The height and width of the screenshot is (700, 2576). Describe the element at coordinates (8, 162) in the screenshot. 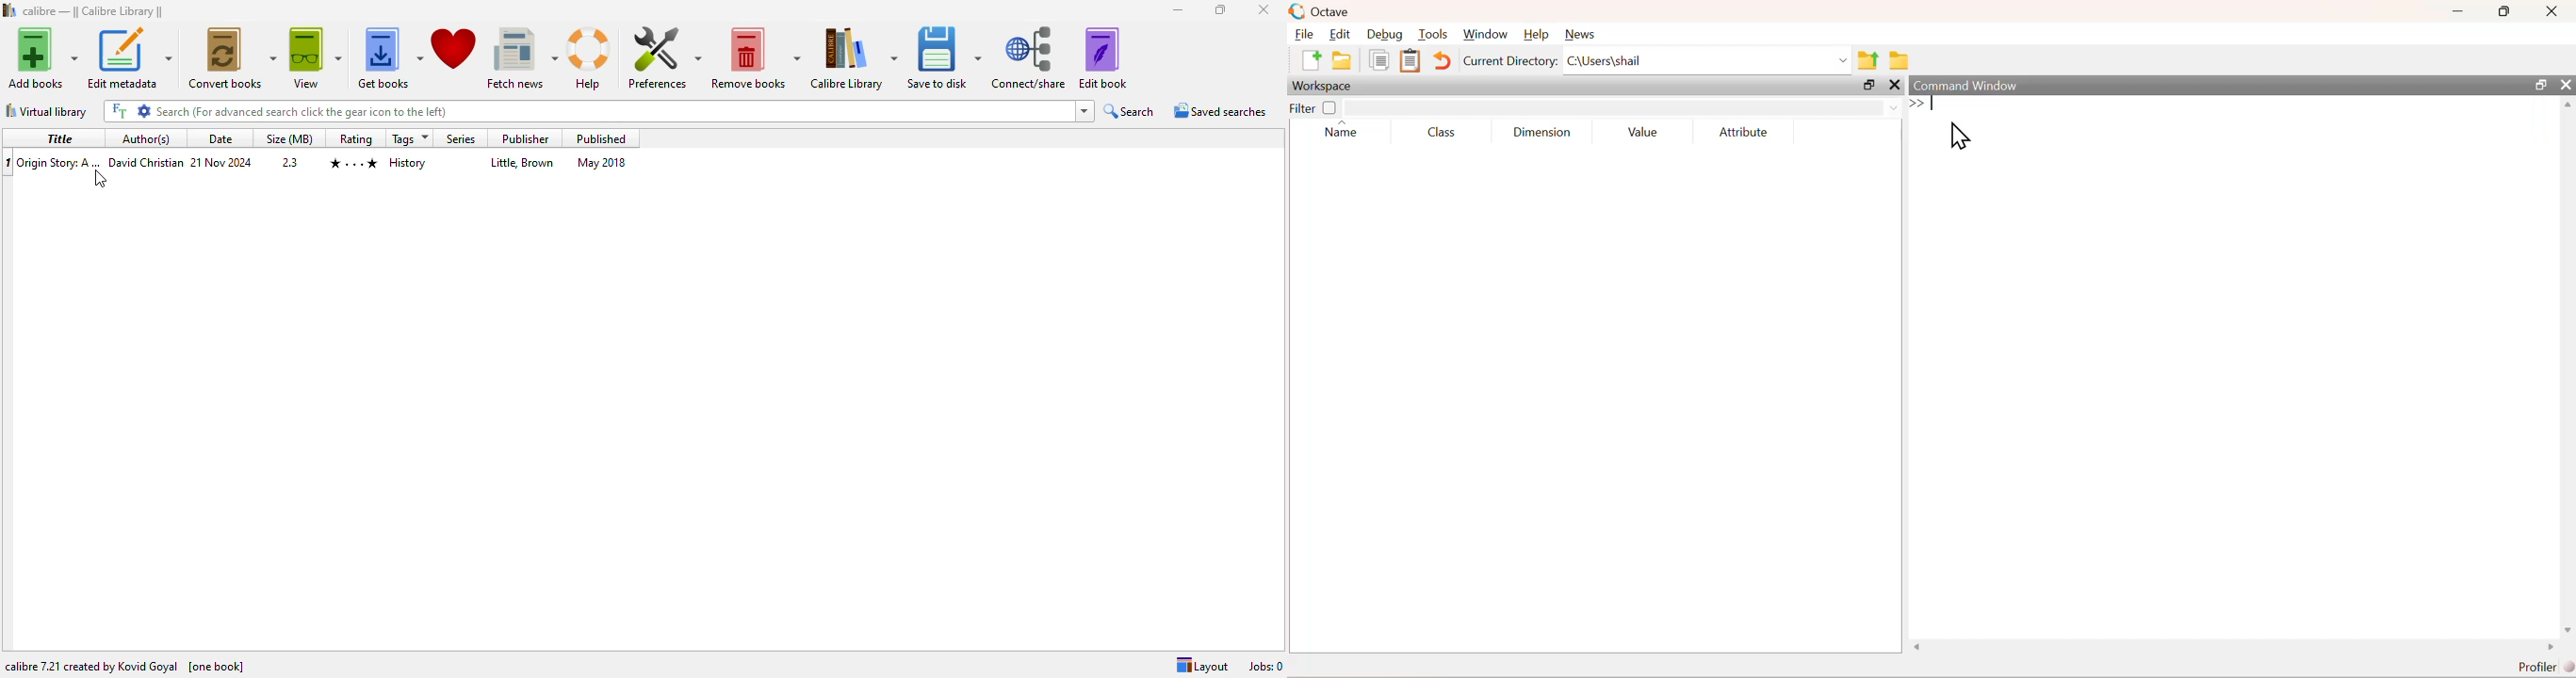

I see `index number` at that location.